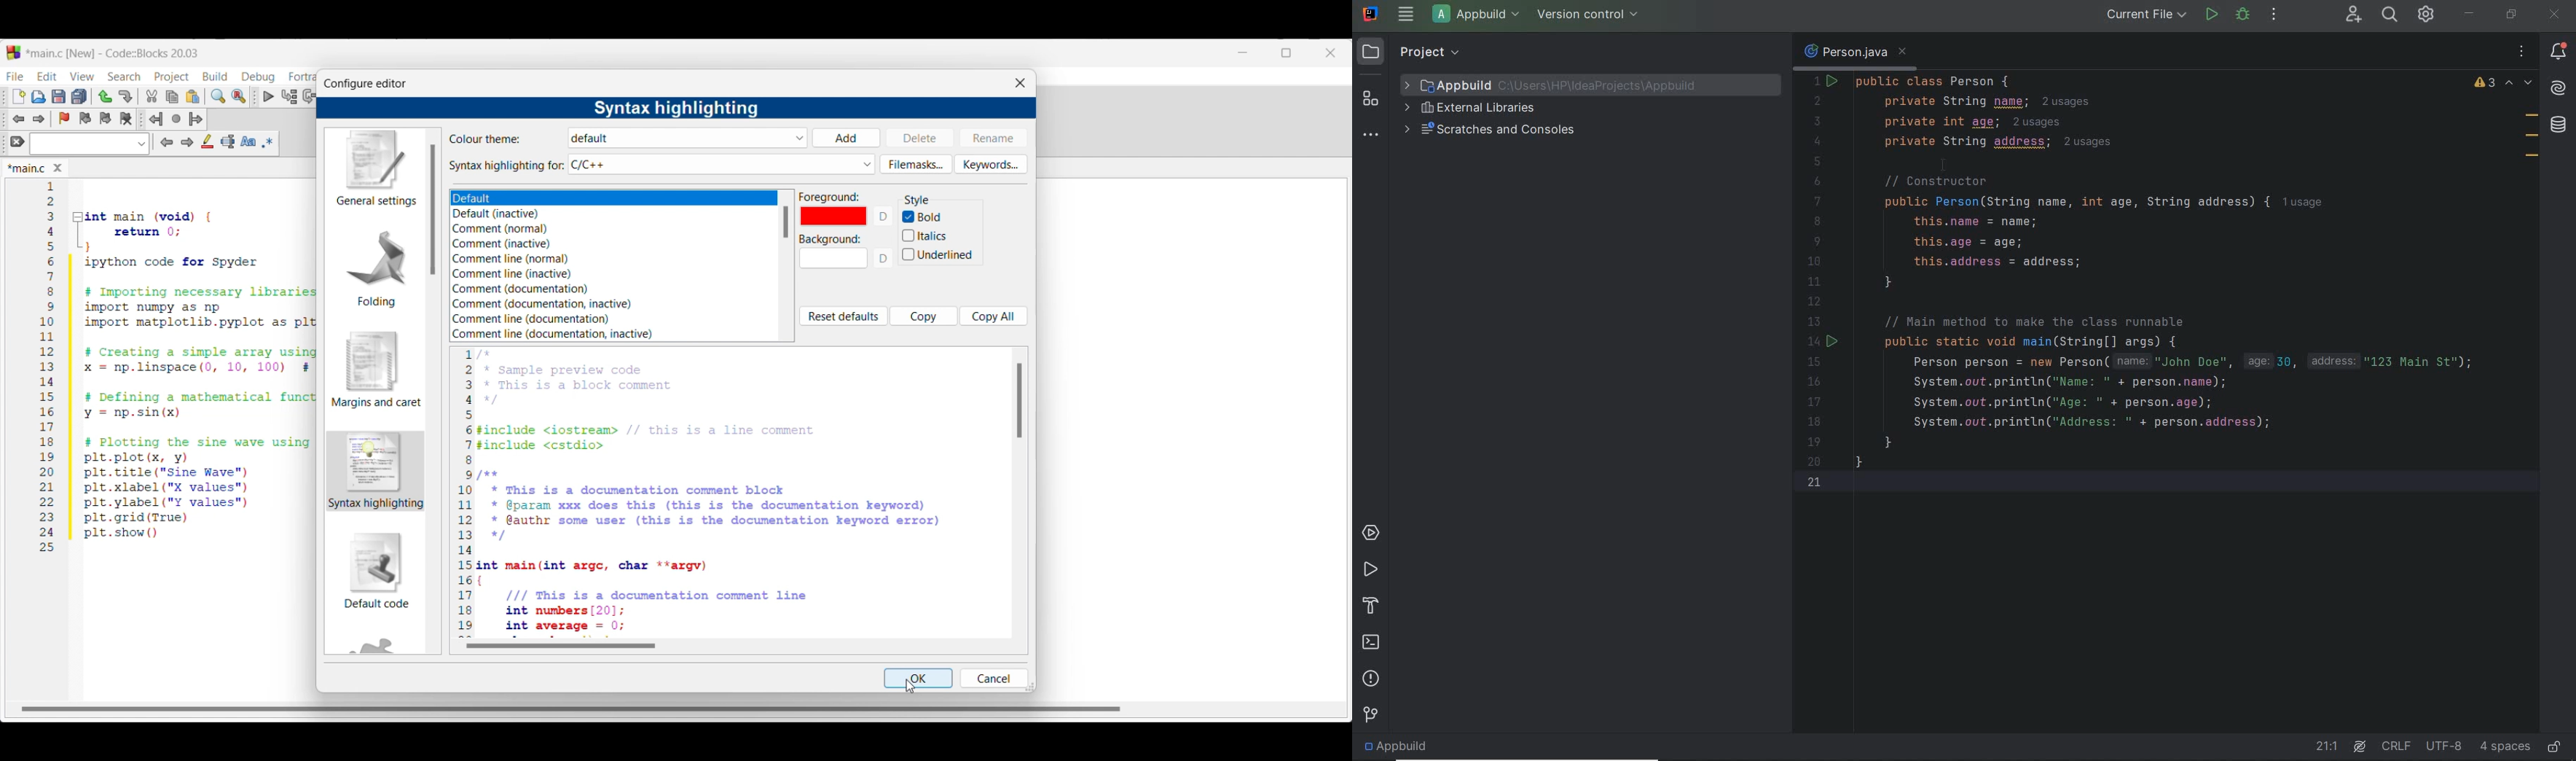  Describe the element at coordinates (152, 96) in the screenshot. I see `Cut` at that location.